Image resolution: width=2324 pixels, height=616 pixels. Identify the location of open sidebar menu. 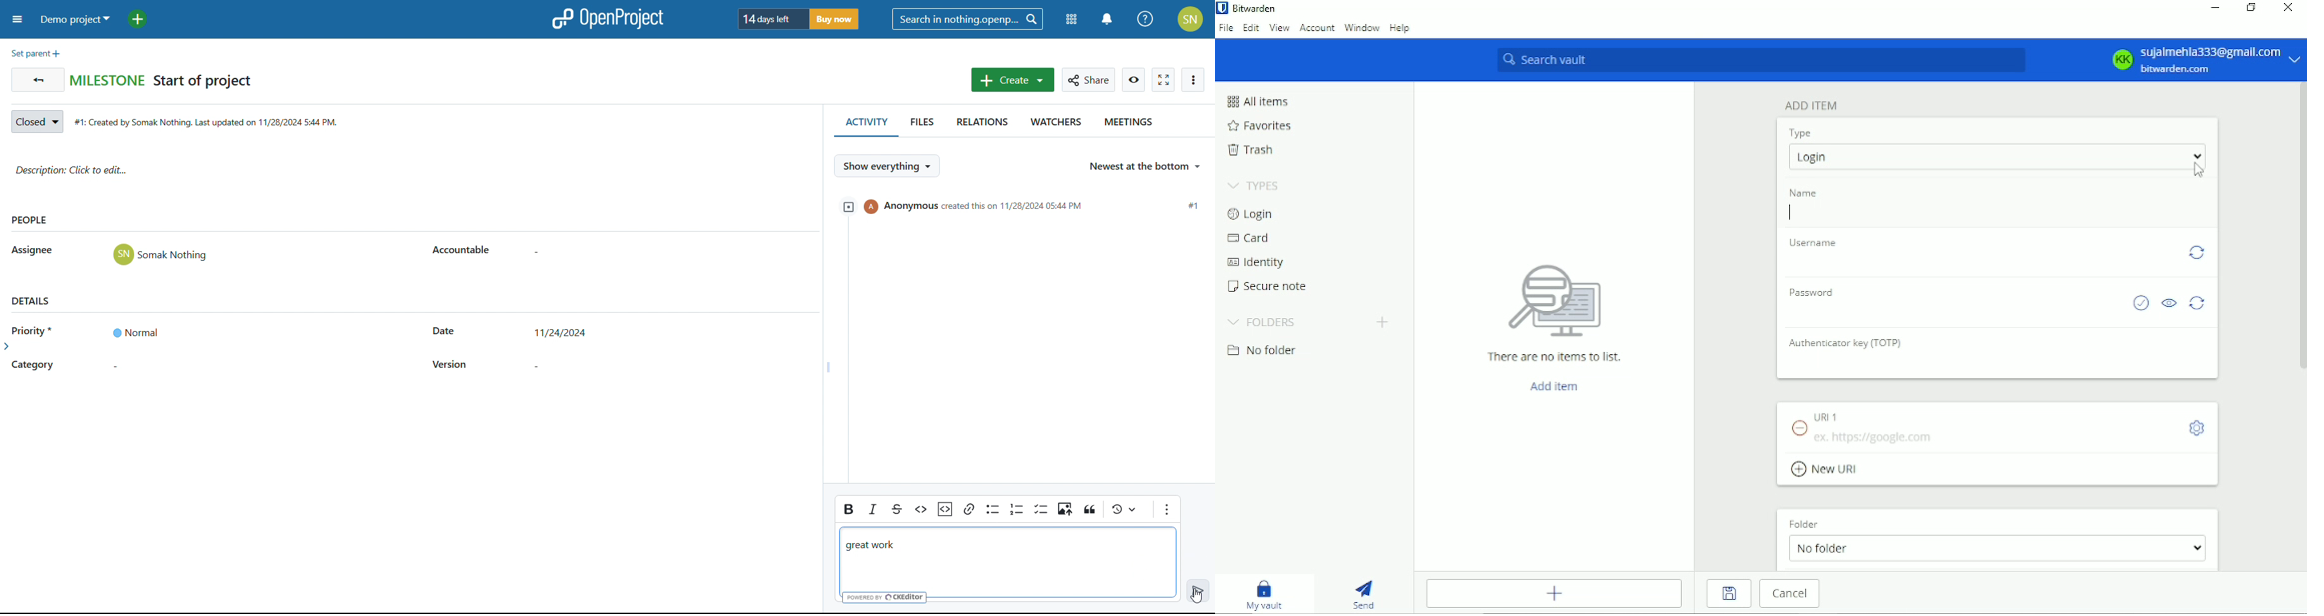
(18, 19).